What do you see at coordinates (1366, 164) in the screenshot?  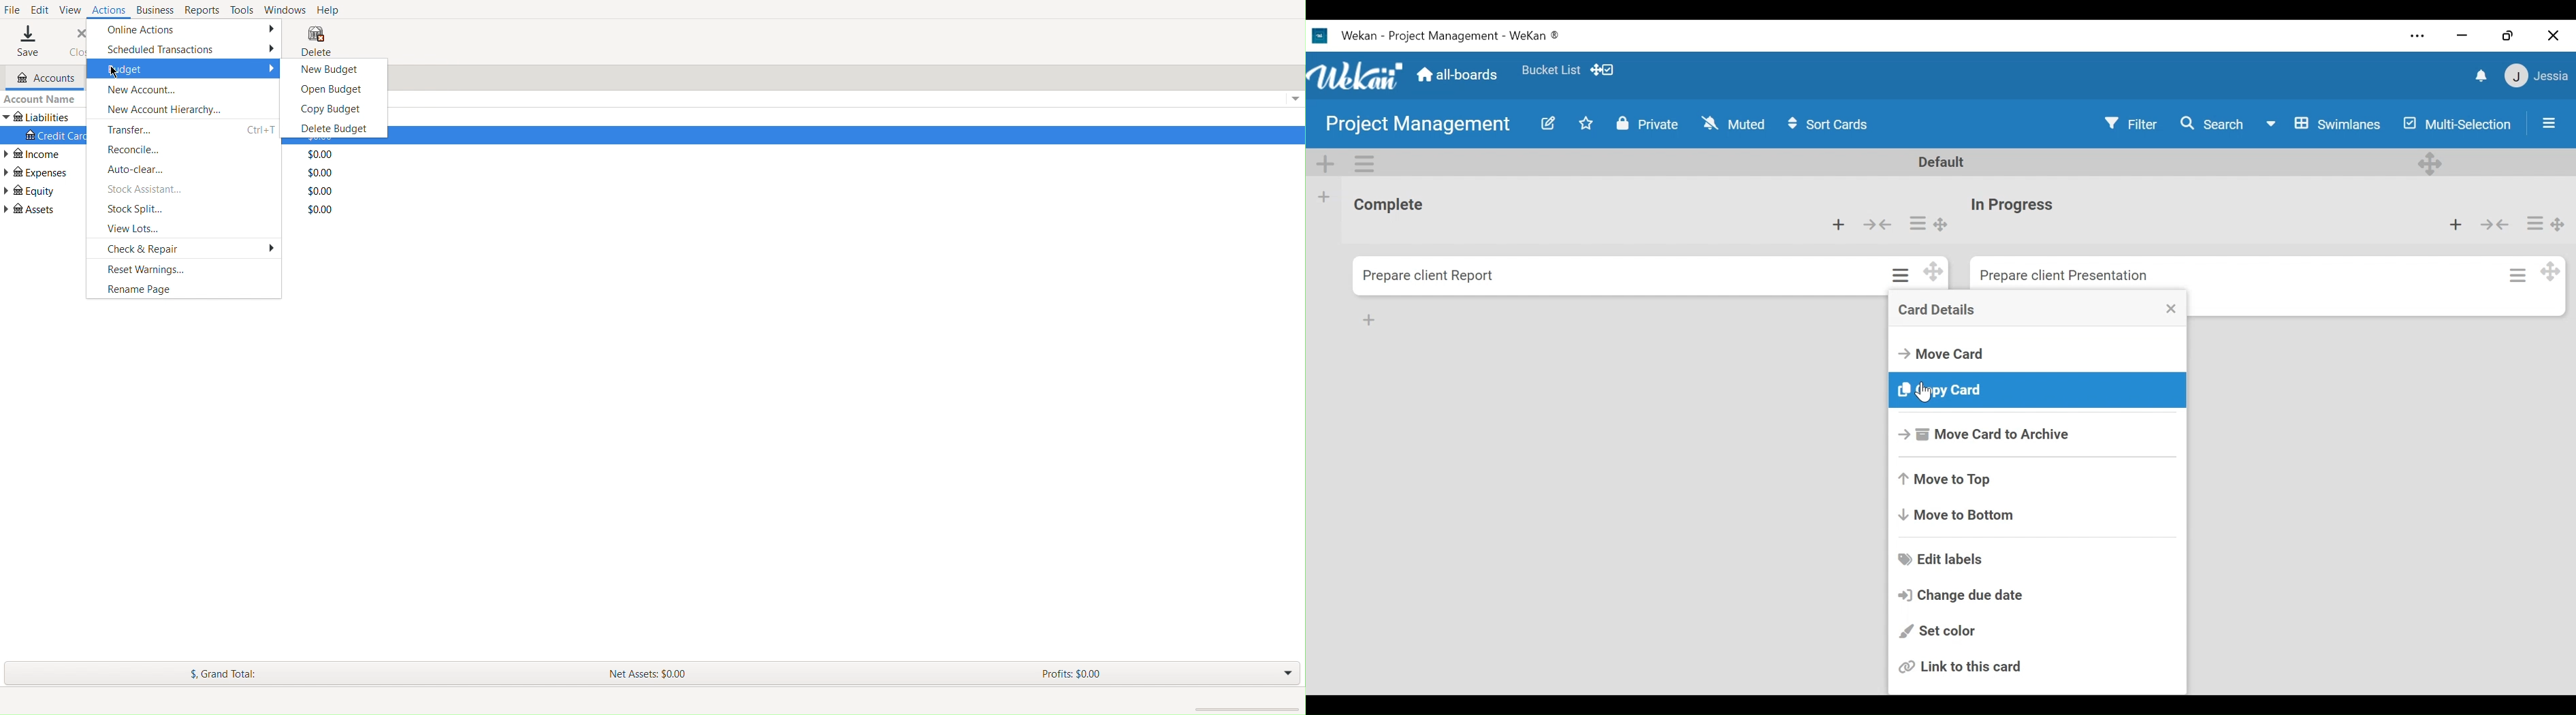 I see `Swimlane Actions` at bounding box center [1366, 164].